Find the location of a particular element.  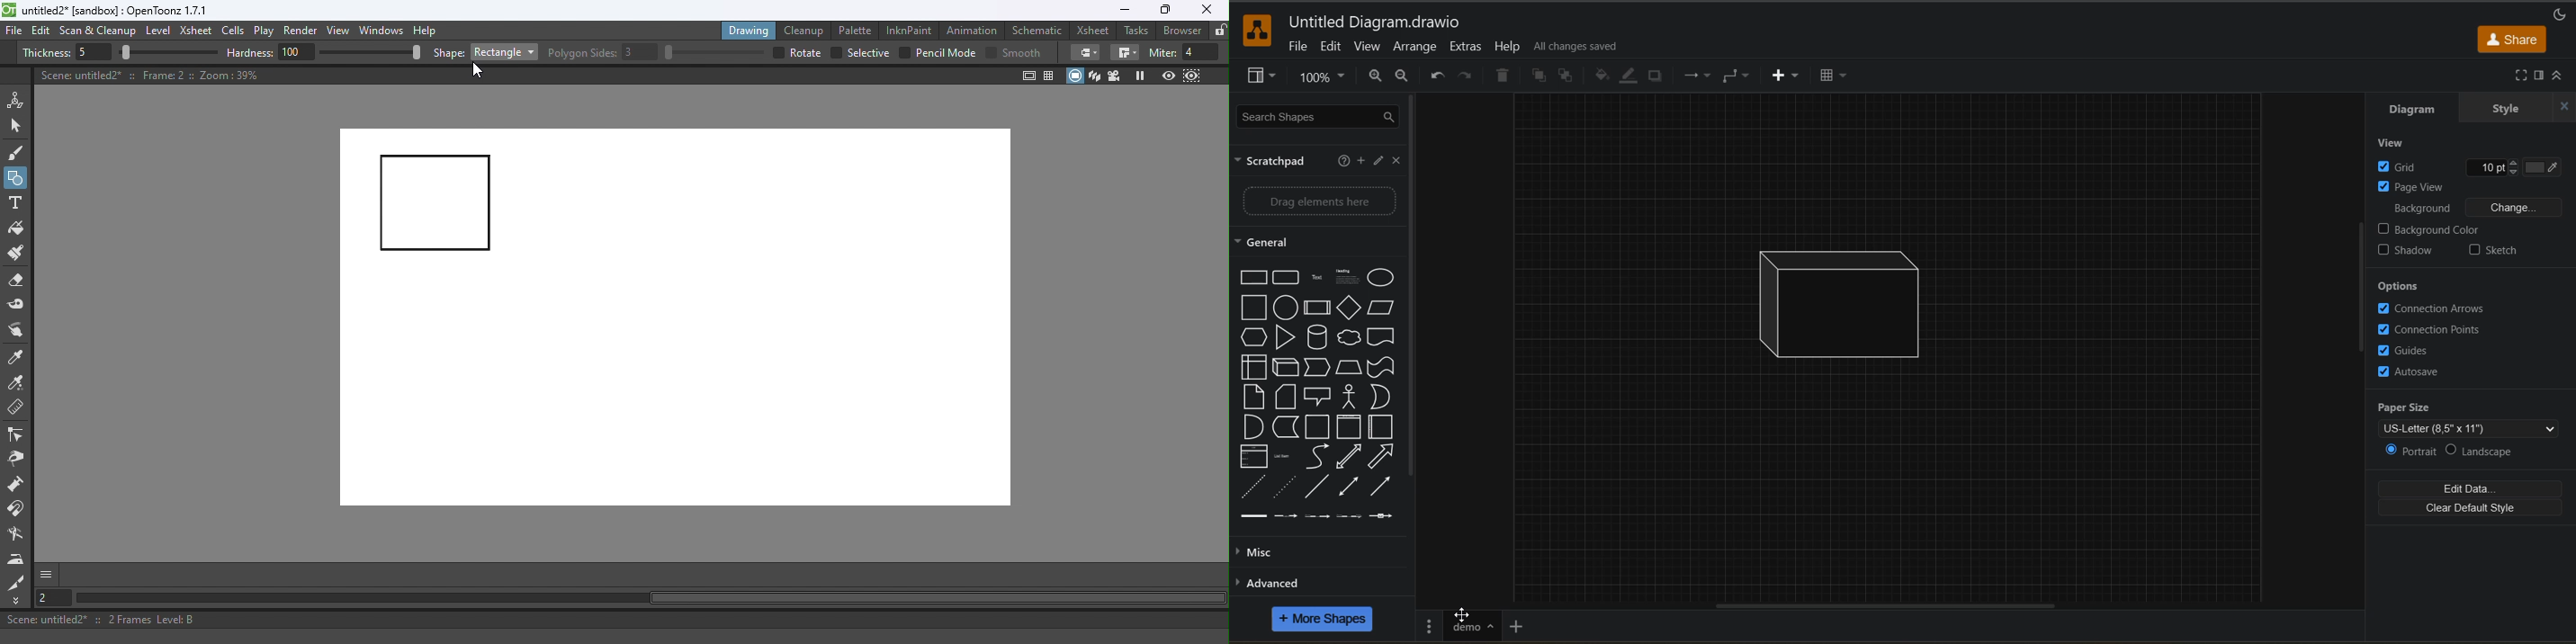

undo is located at coordinates (1438, 76).